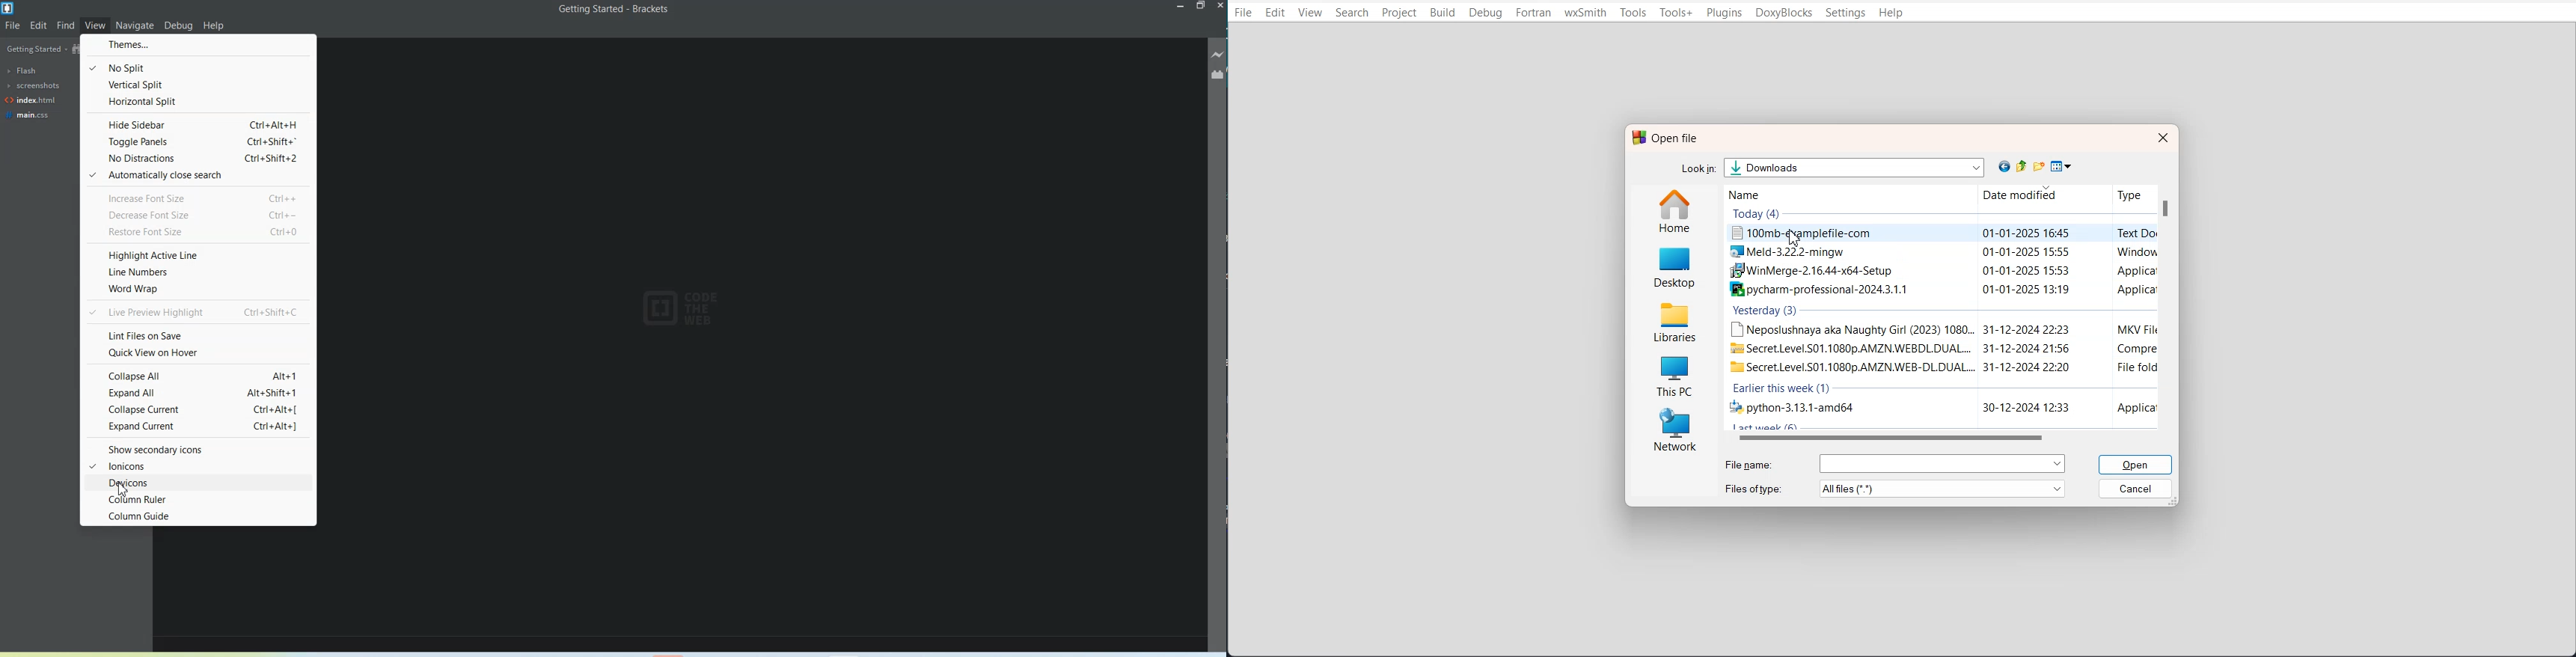 The width and height of the screenshot is (2576, 672). What do you see at coordinates (197, 102) in the screenshot?
I see `Horizontal Split` at bounding box center [197, 102].